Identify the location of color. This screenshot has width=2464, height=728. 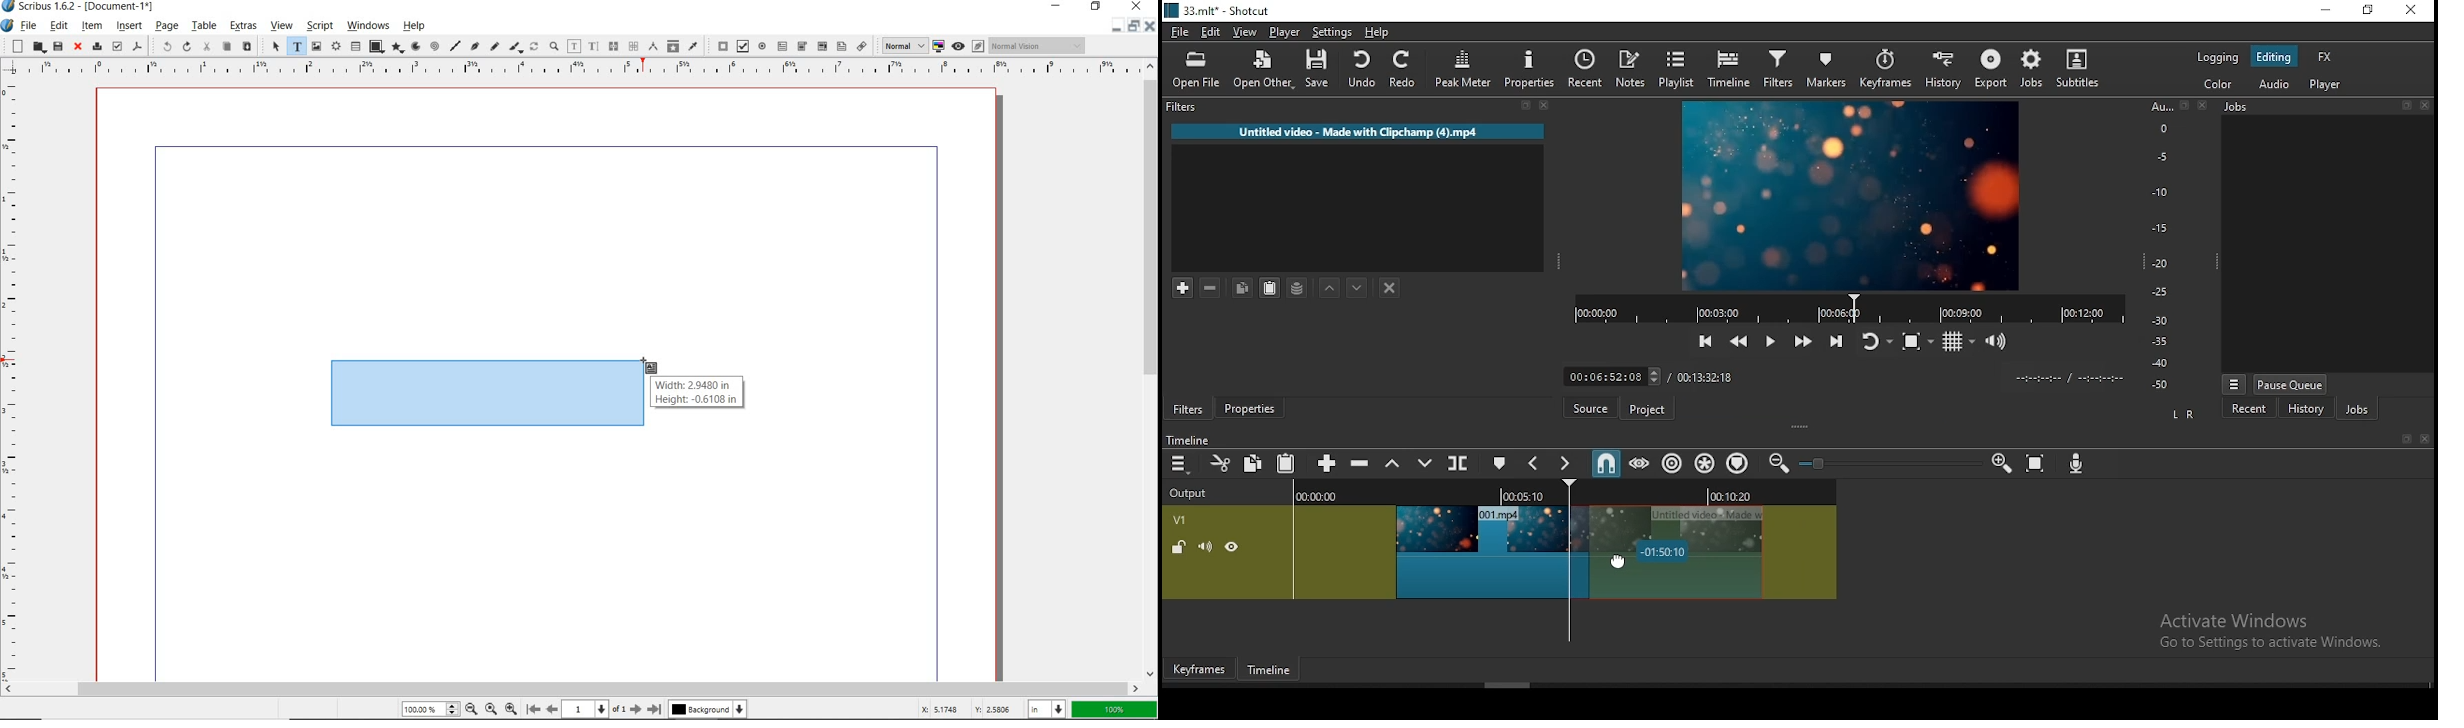
(2209, 86).